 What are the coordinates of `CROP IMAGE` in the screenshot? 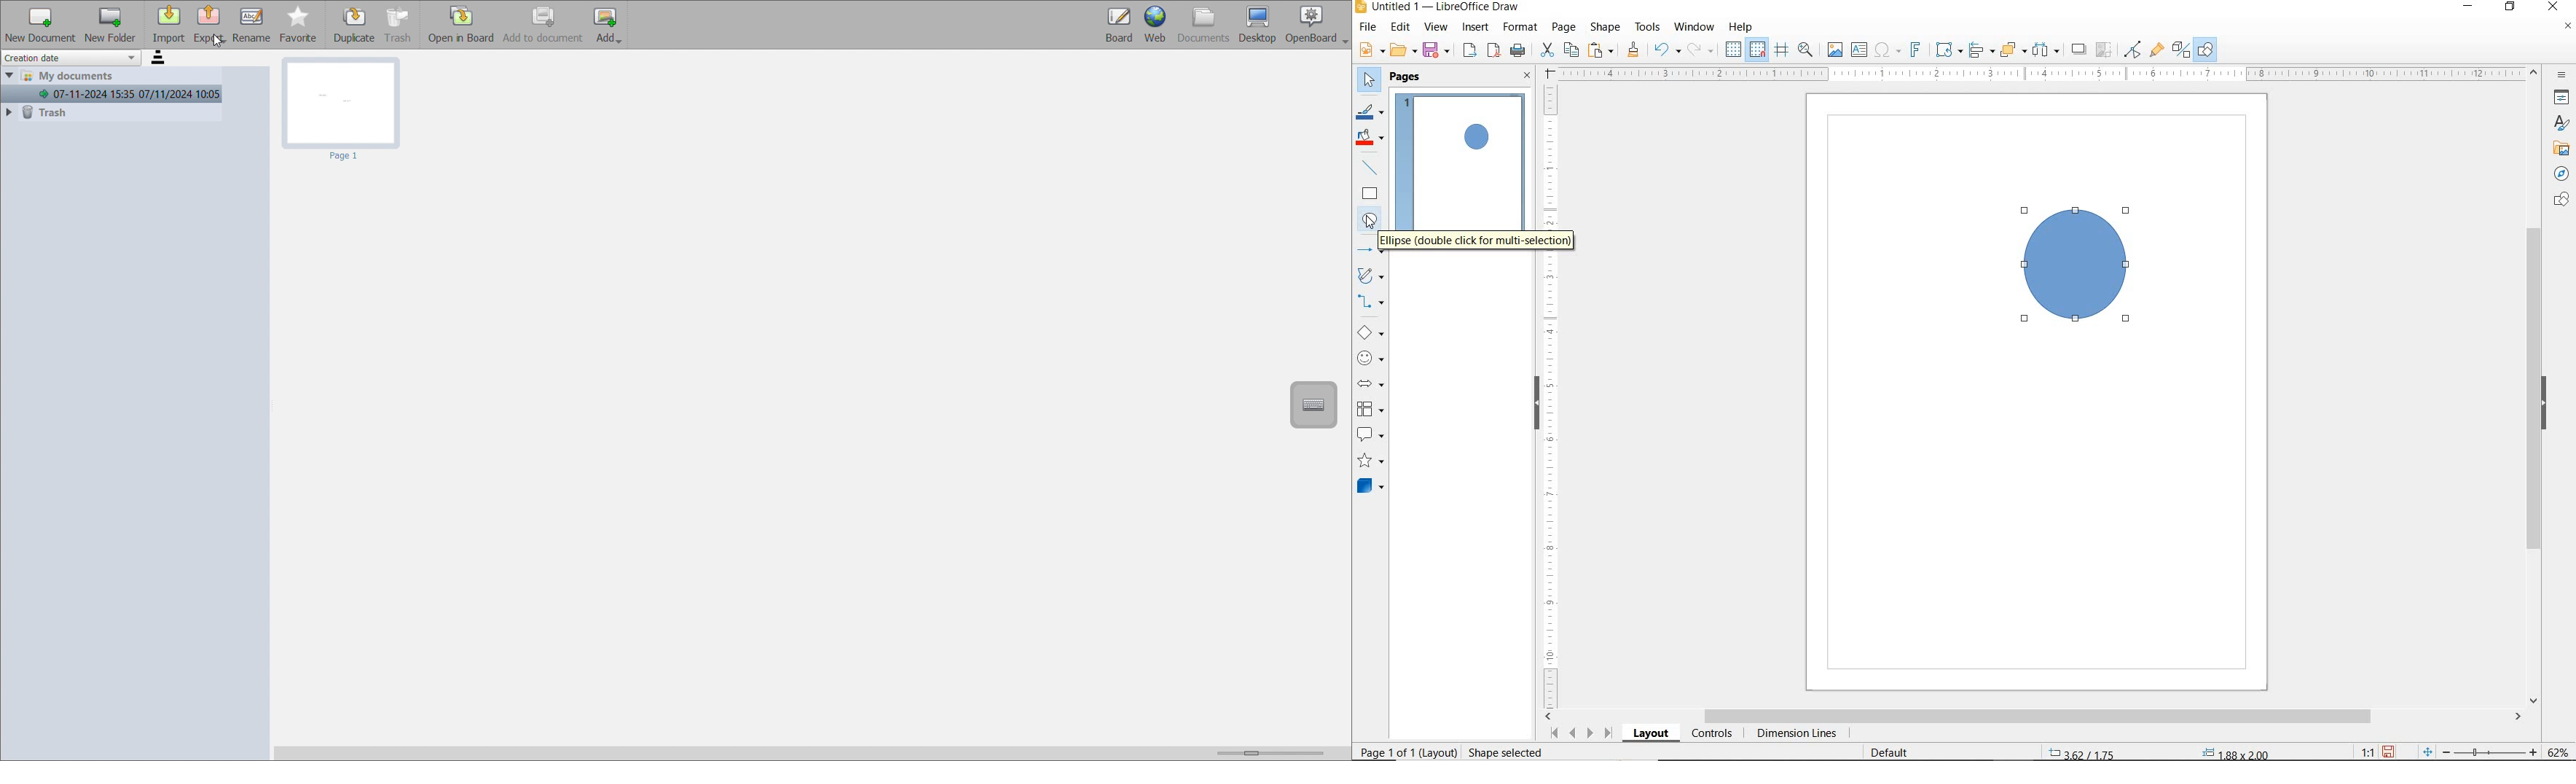 It's located at (2103, 50).